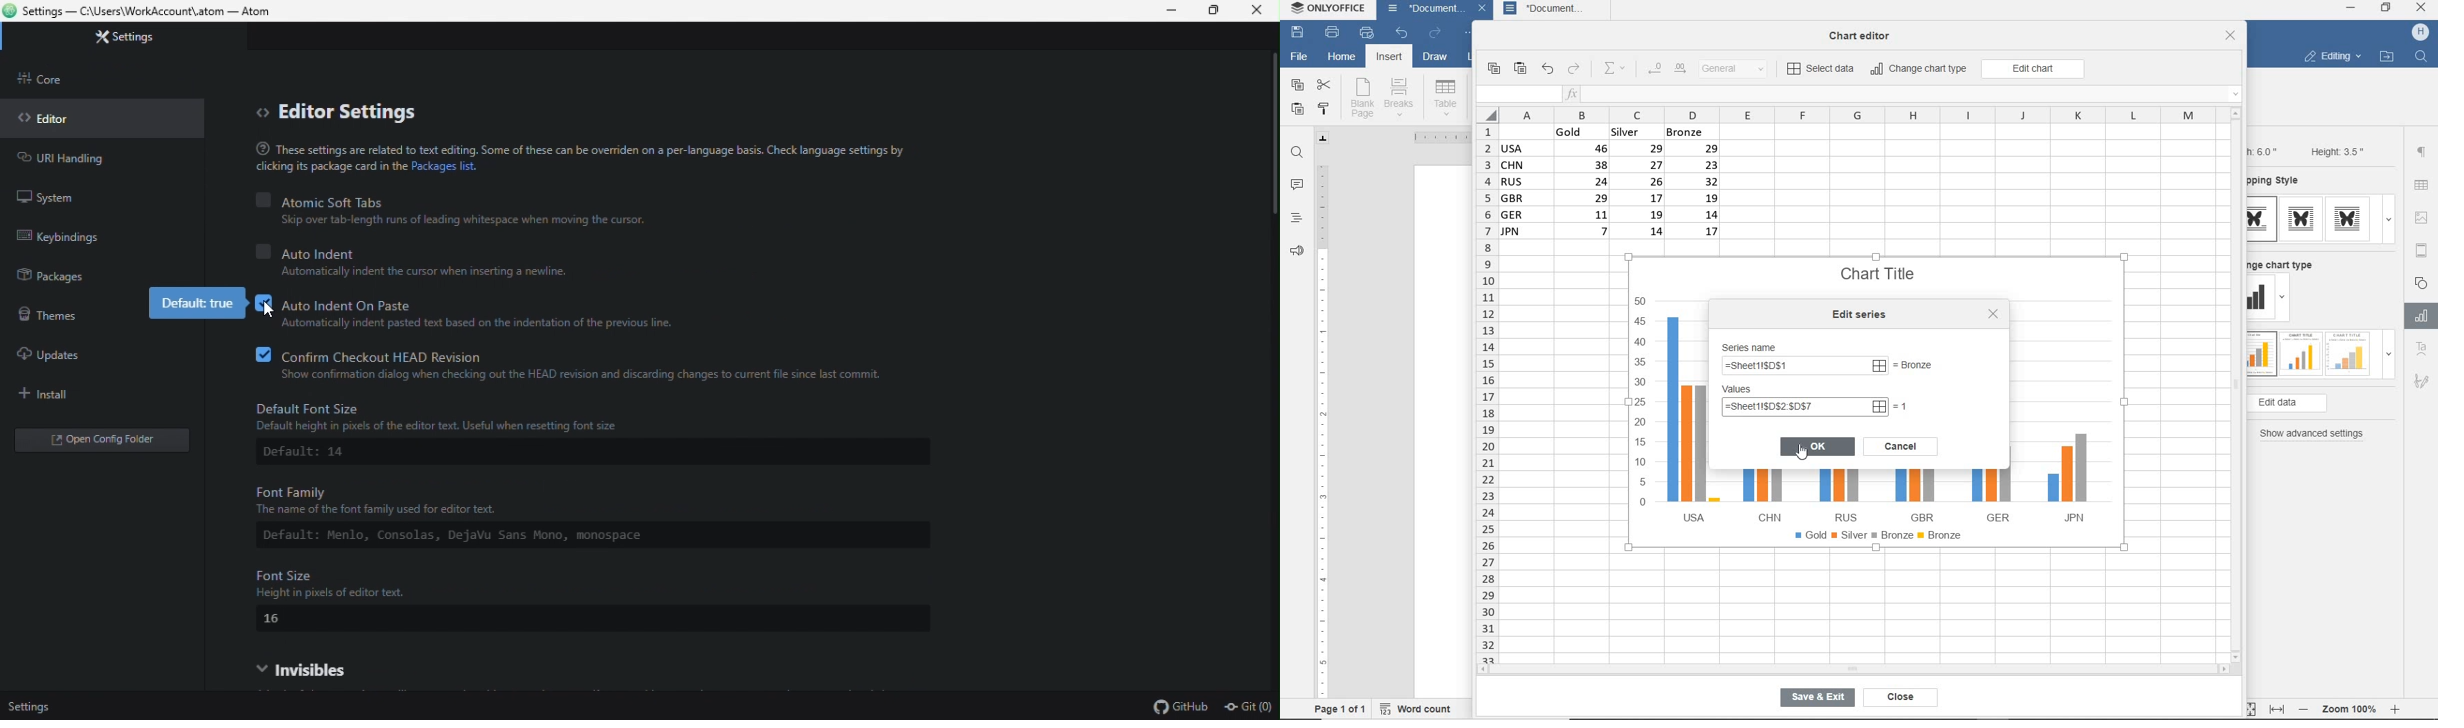 The width and height of the screenshot is (2464, 728). What do you see at coordinates (587, 375) in the screenshot?
I see `‘Show confirmation dialog when checking out the HEAD revision and discarding changes to current file since last commit.` at bounding box center [587, 375].